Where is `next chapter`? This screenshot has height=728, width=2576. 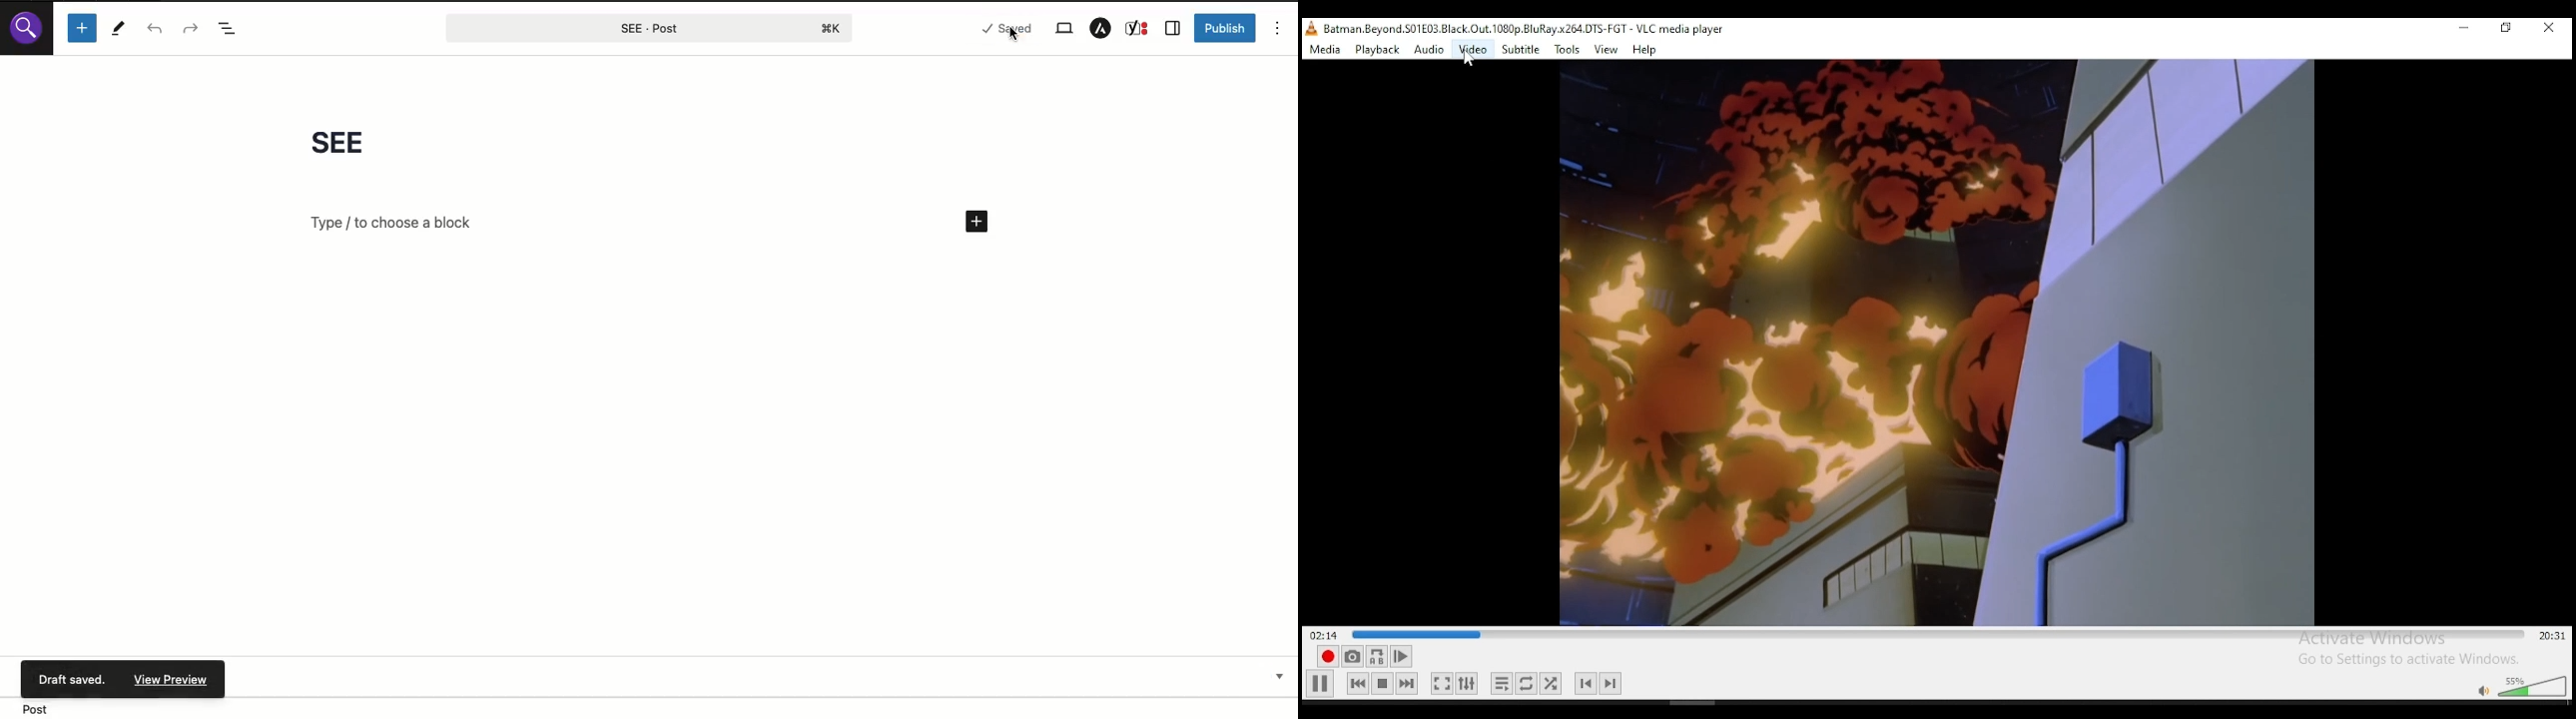
next chapter is located at coordinates (1610, 682).